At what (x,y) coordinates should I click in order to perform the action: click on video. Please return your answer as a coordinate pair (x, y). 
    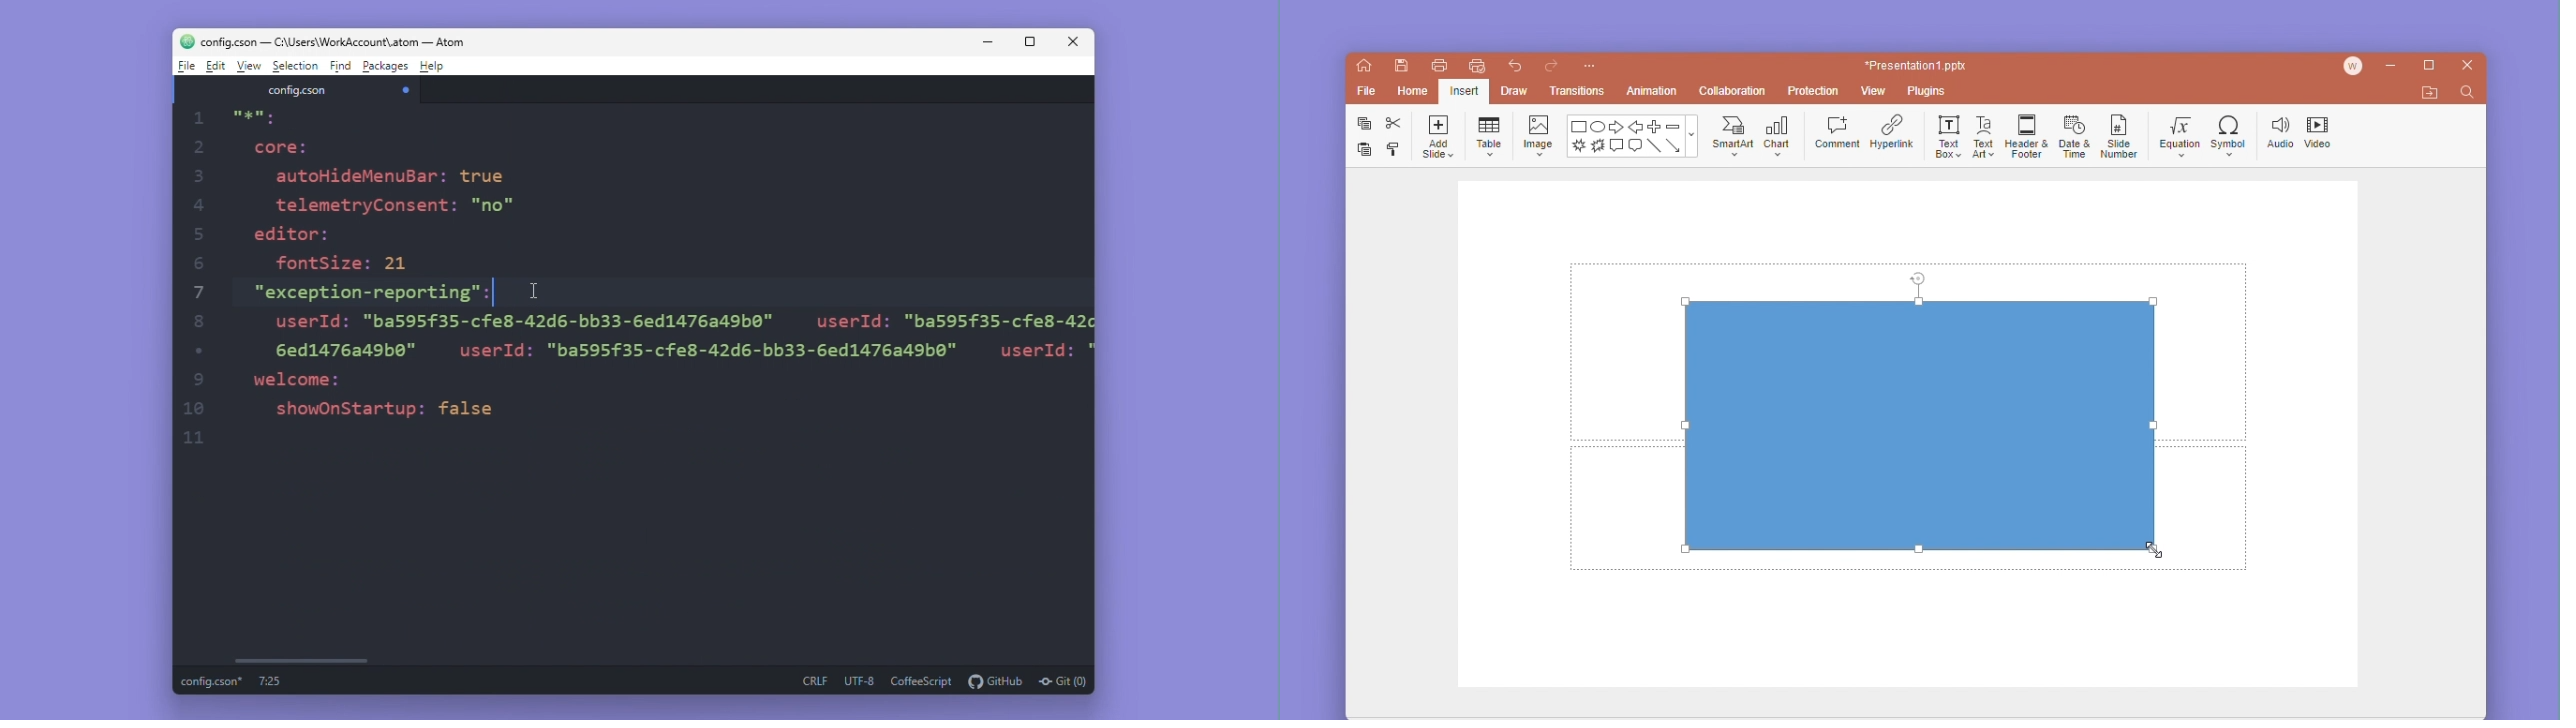
    Looking at the image, I should click on (2321, 130).